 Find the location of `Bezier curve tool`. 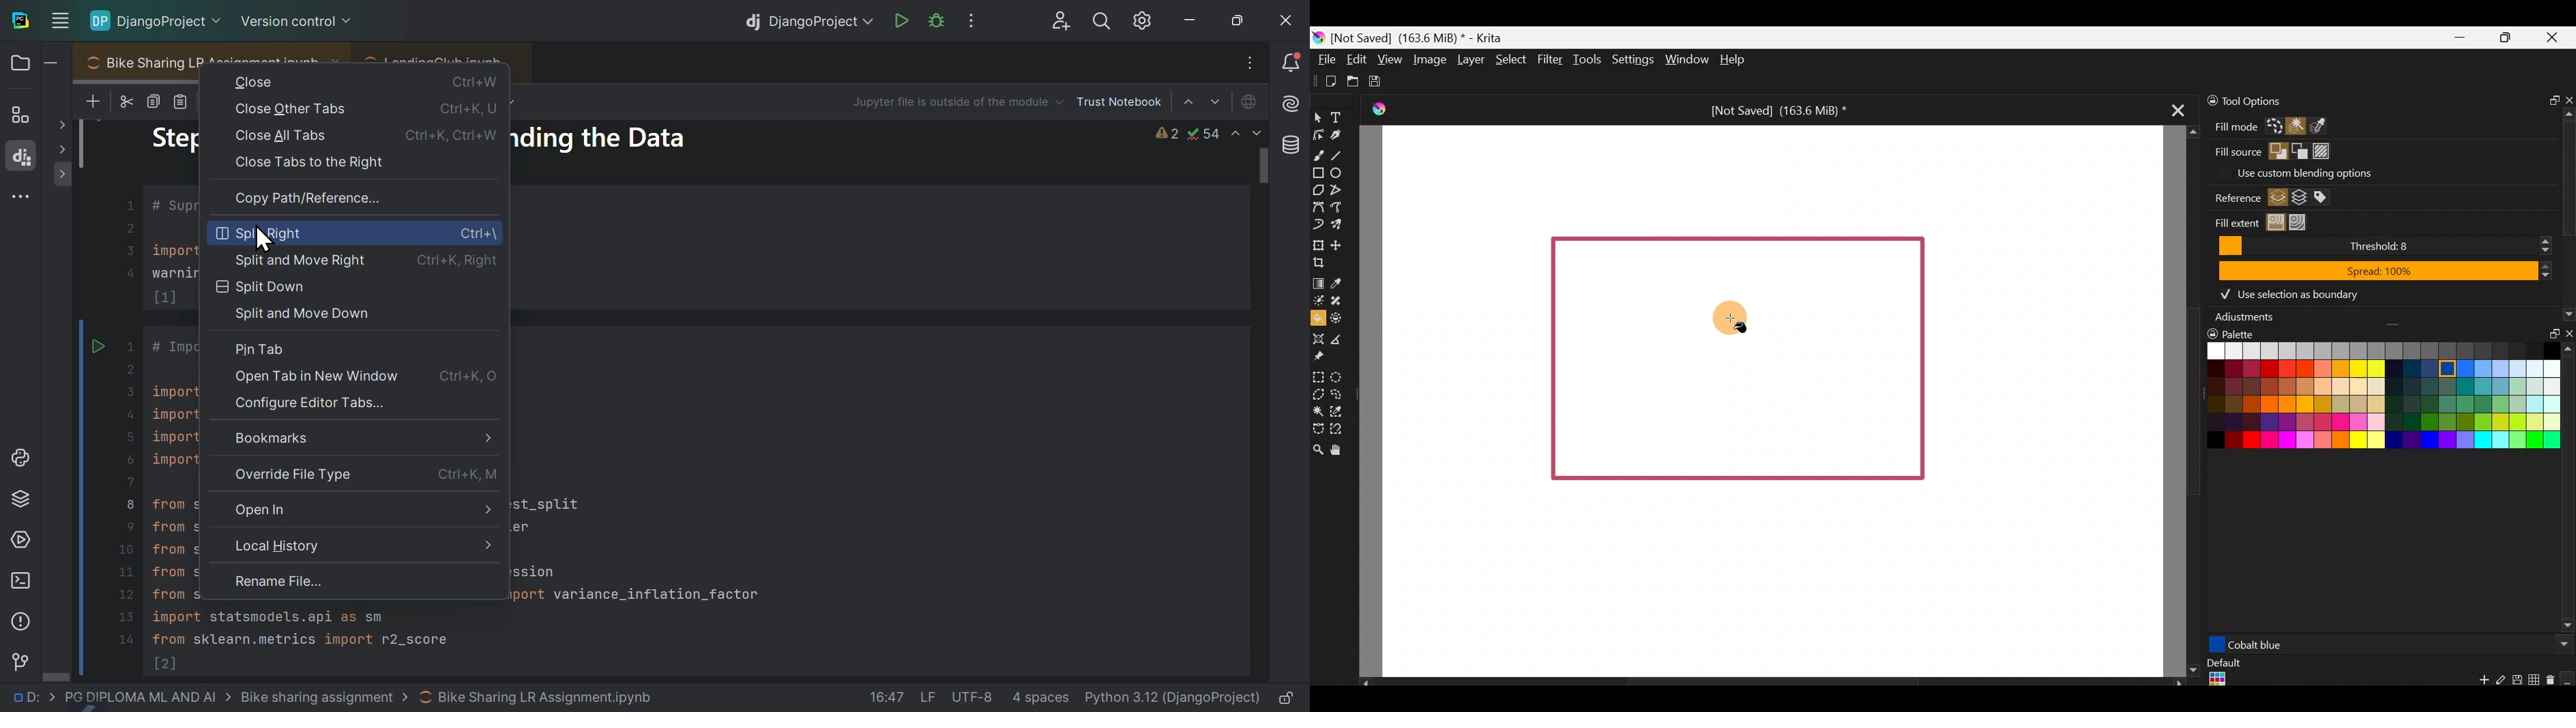

Bezier curve tool is located at coordinates (1318, 205).